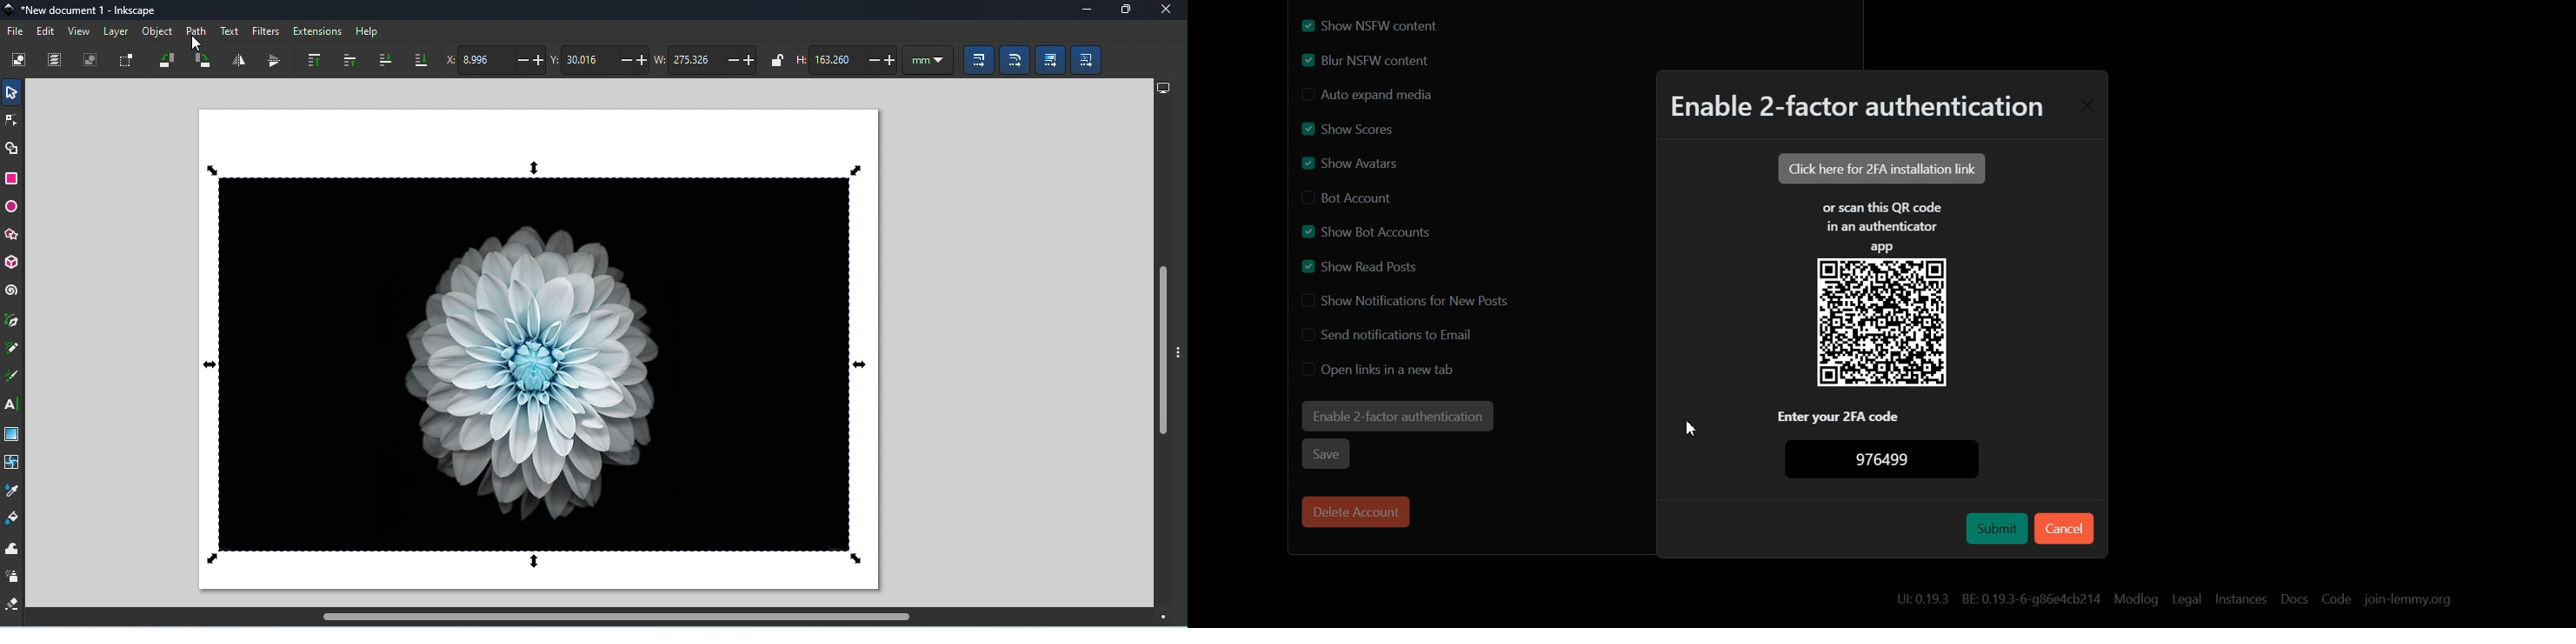 This screenshot has width=2576, height=644. Describe the element at coordinates (1393, 334) in the screenshot. I see `Disable Send notification to Email` at that location.